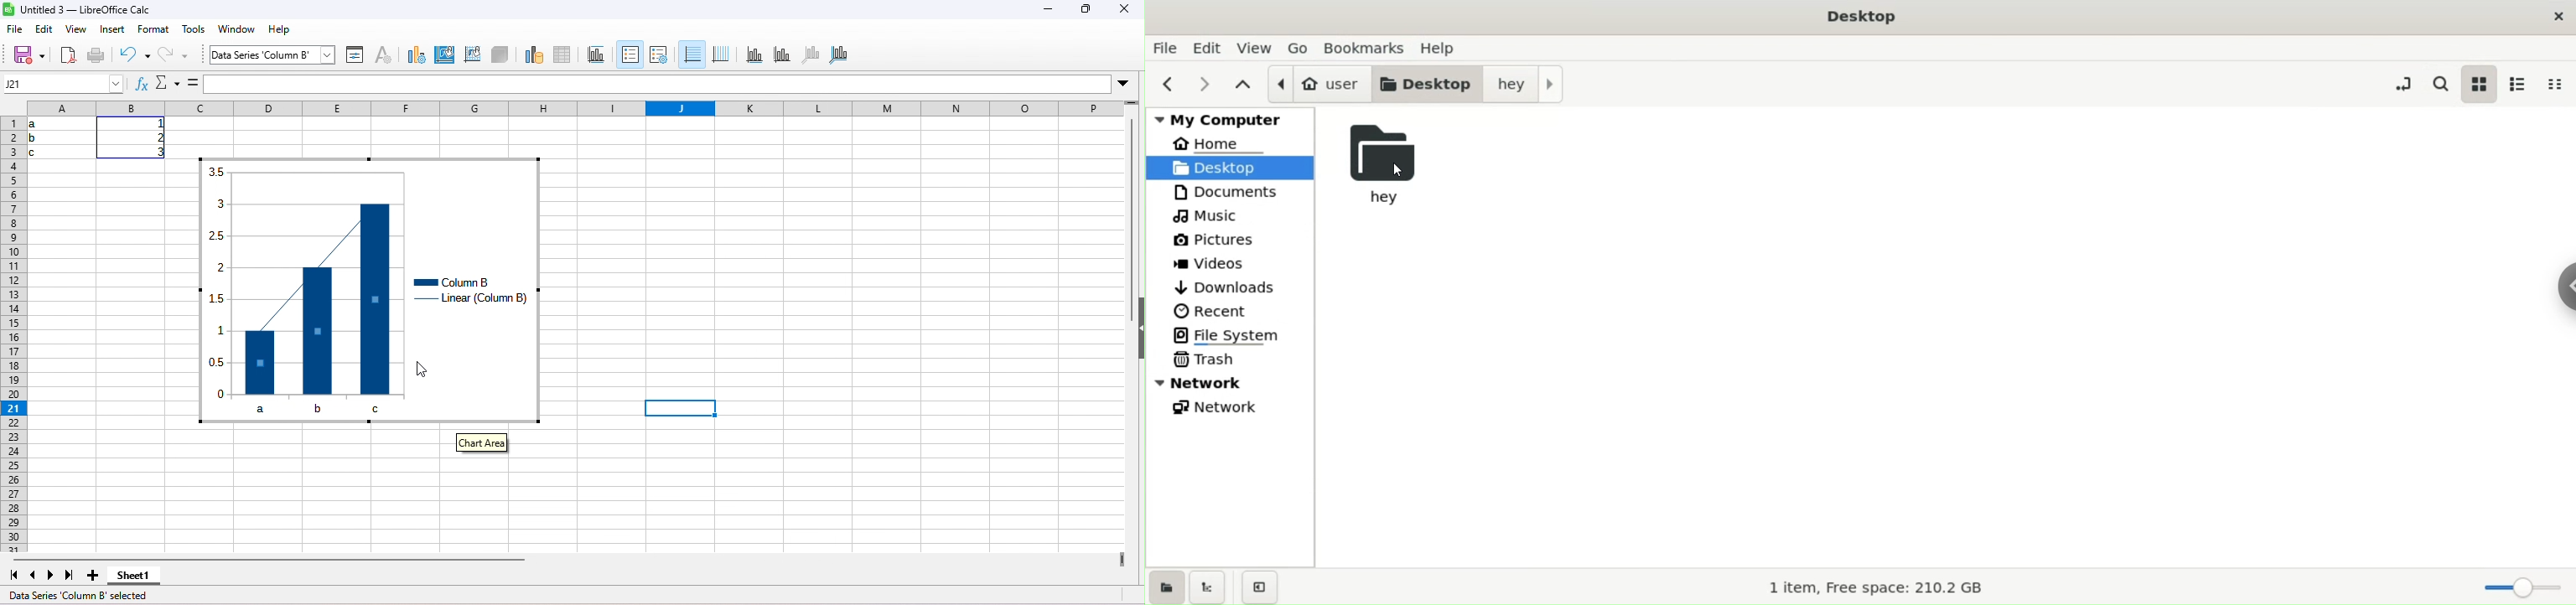 This screenshot has height=616, width=2576. What do you see at coordinates (336, 411) in the screenshot?
I see `b` at bounding box center [336, 411].